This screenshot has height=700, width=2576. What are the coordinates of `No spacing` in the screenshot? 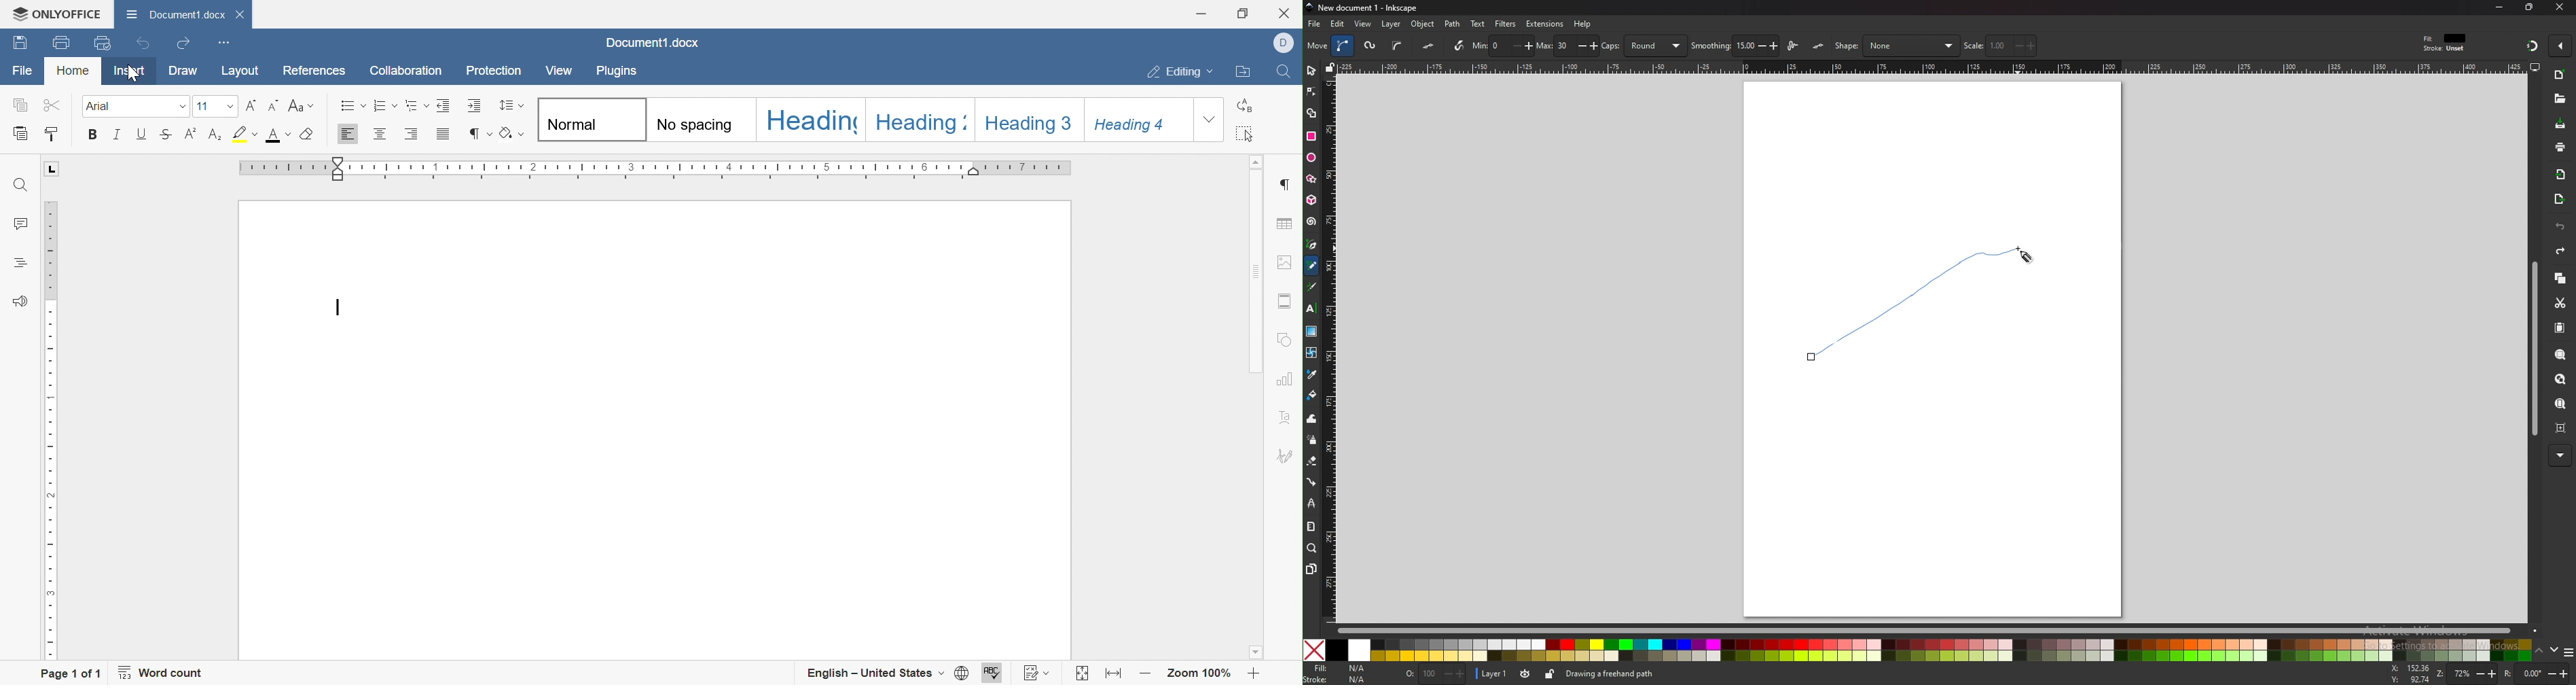 It's located at (703, 119).